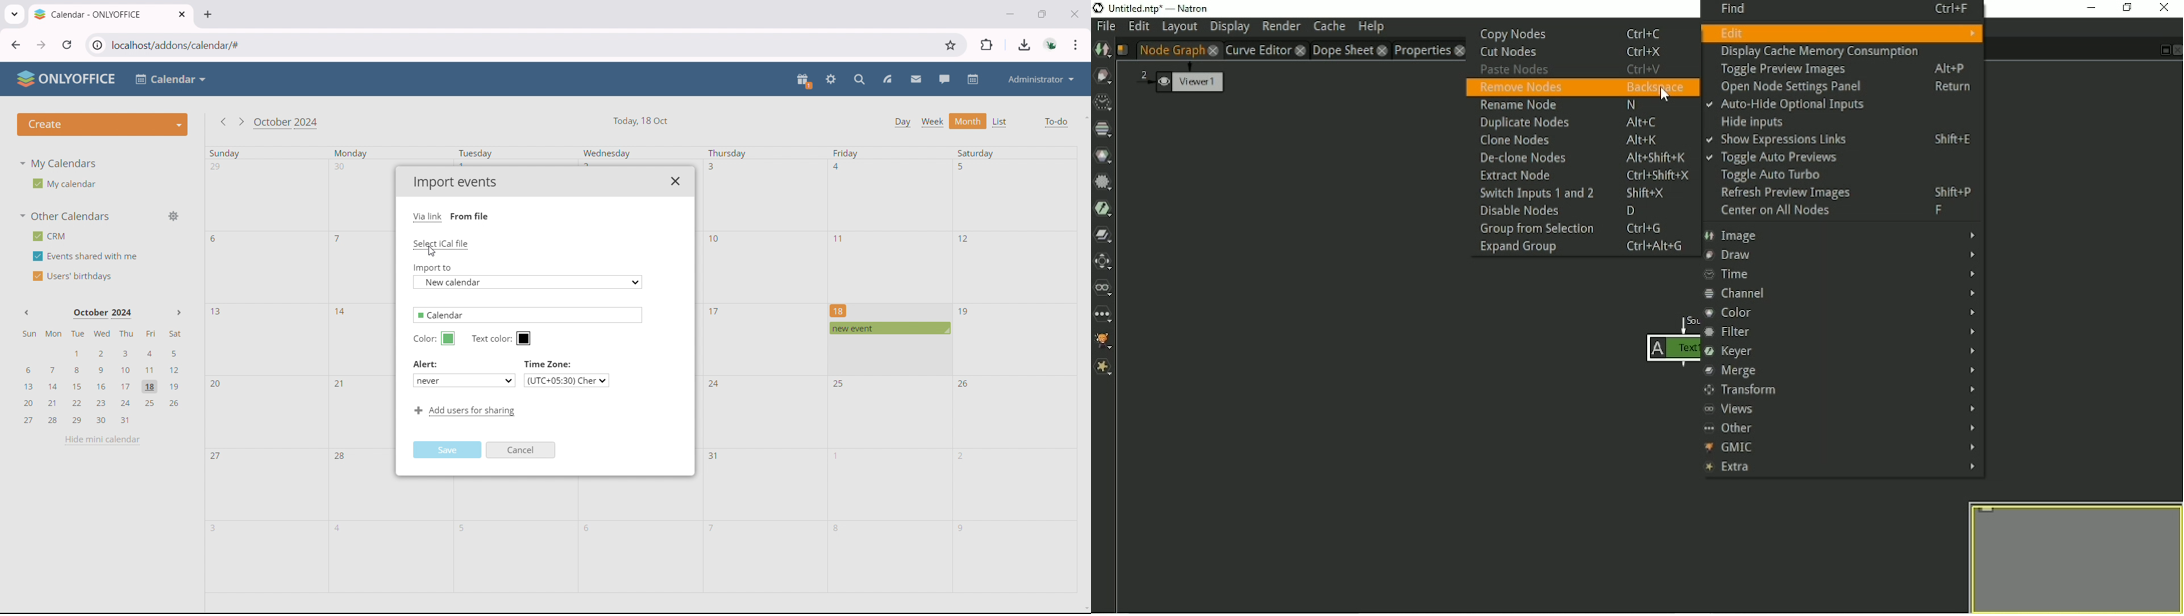  I want to click on Text color:, so click(504, 339).